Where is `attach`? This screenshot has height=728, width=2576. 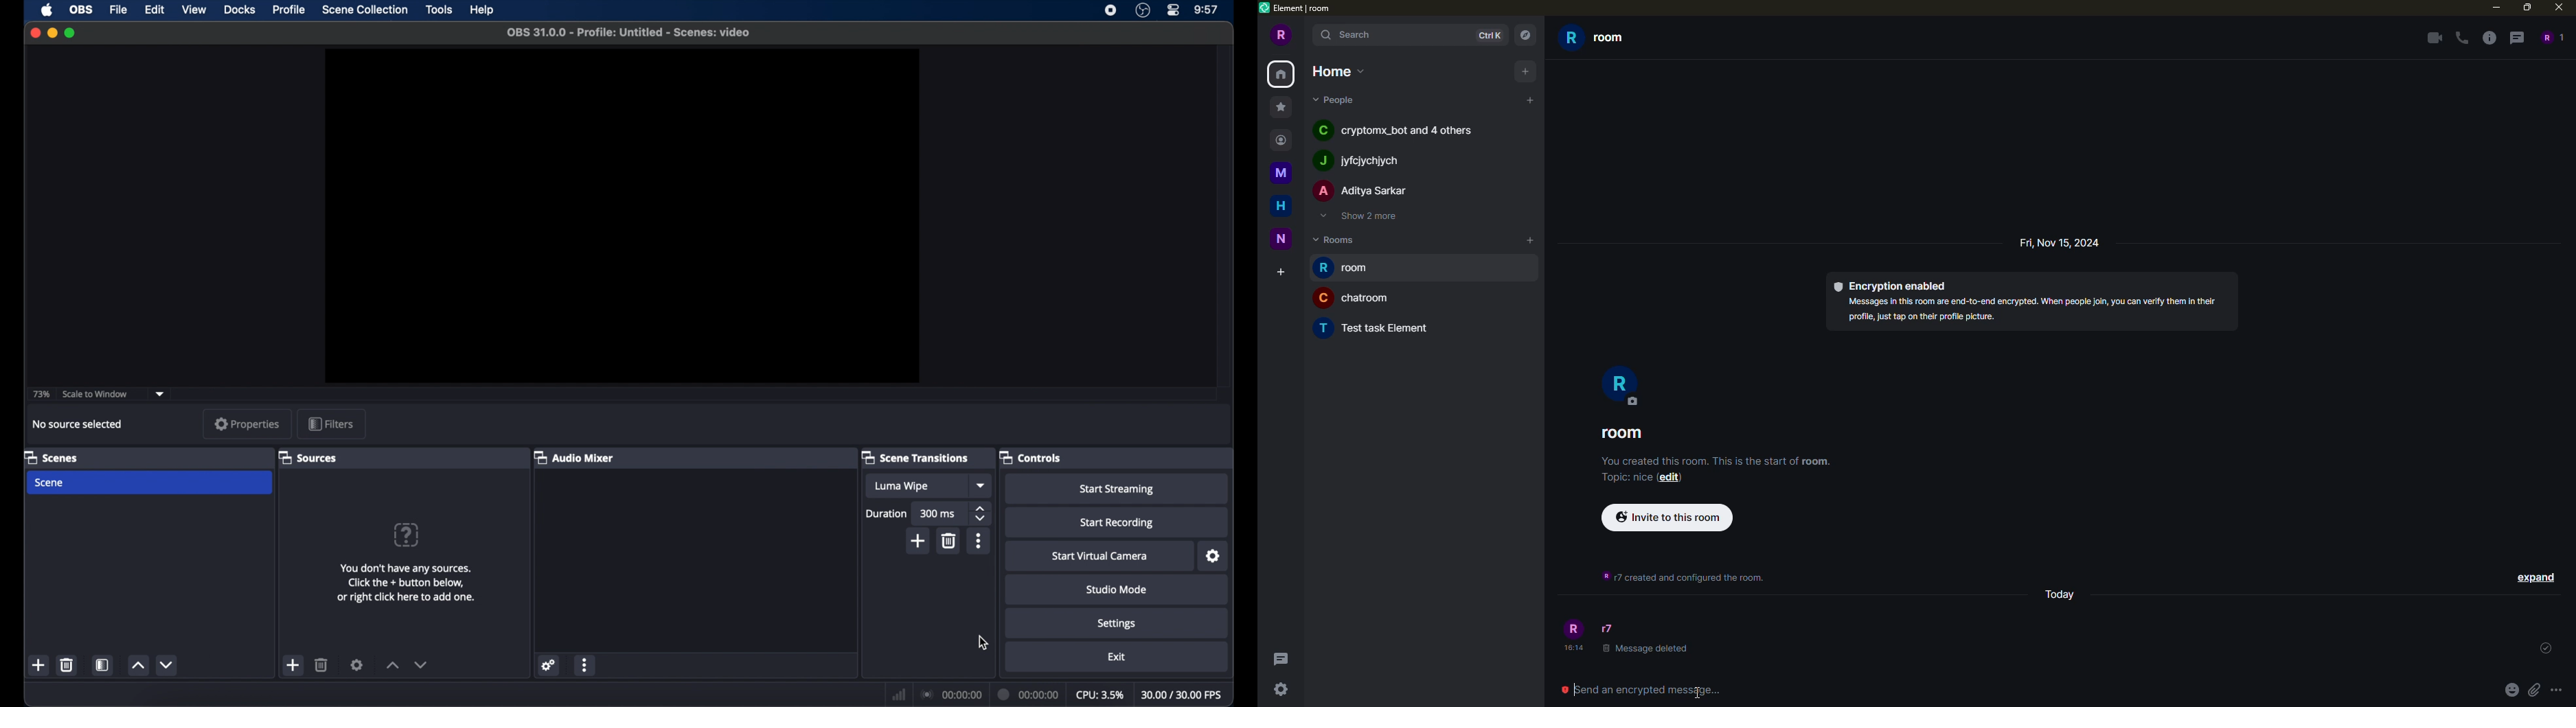
attach is located at coordinates (2533, 691).